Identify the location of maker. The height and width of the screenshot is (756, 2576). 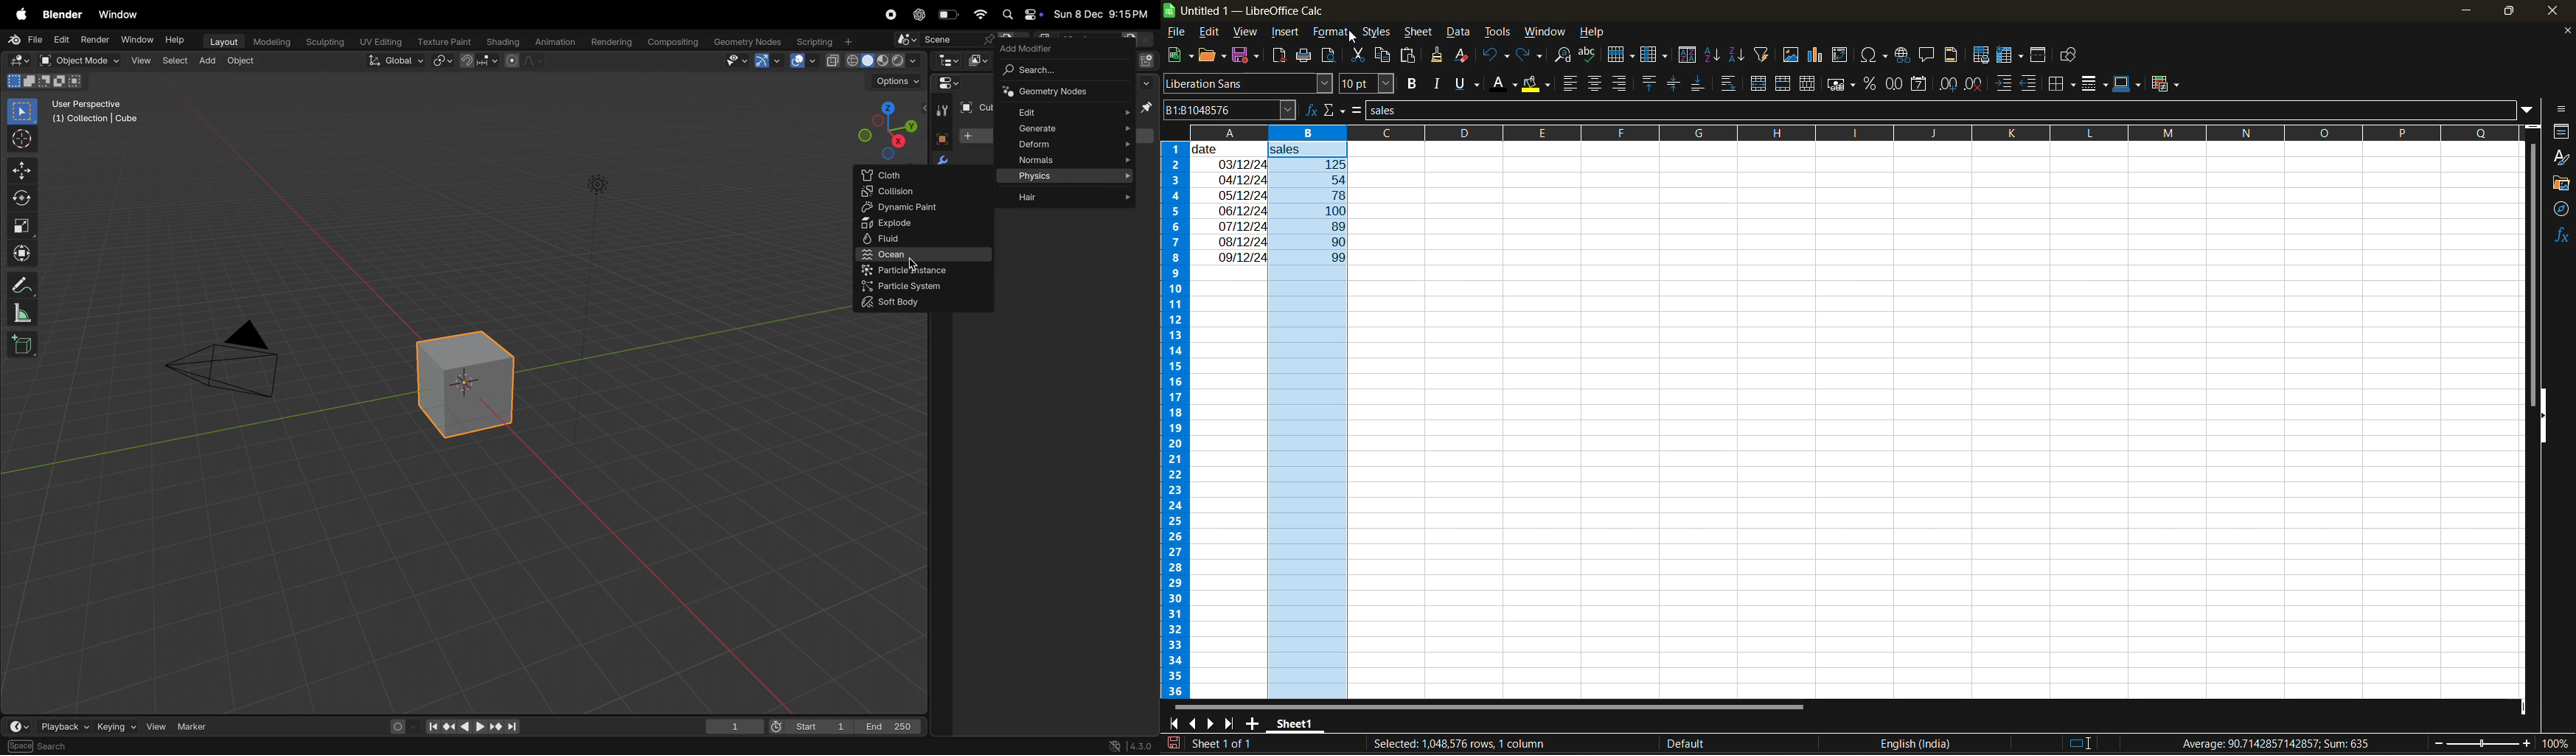
(197, 726).